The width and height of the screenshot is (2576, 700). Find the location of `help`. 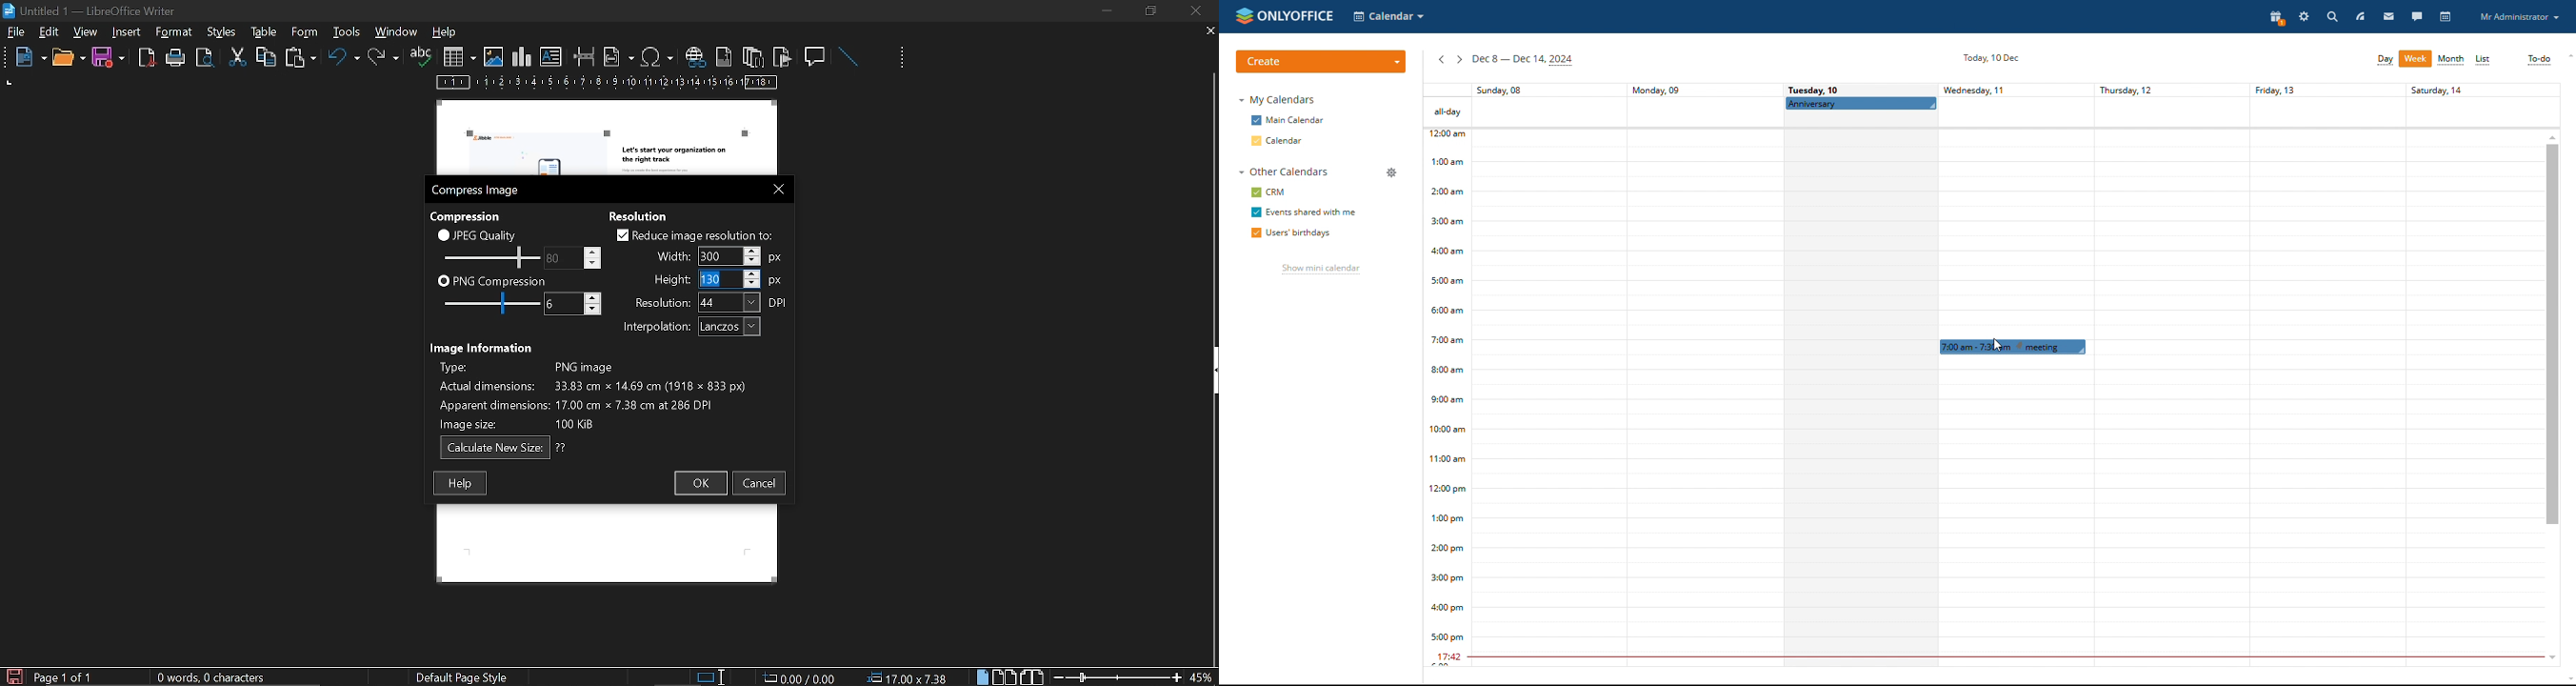

help is located at coordinates (460, 483).